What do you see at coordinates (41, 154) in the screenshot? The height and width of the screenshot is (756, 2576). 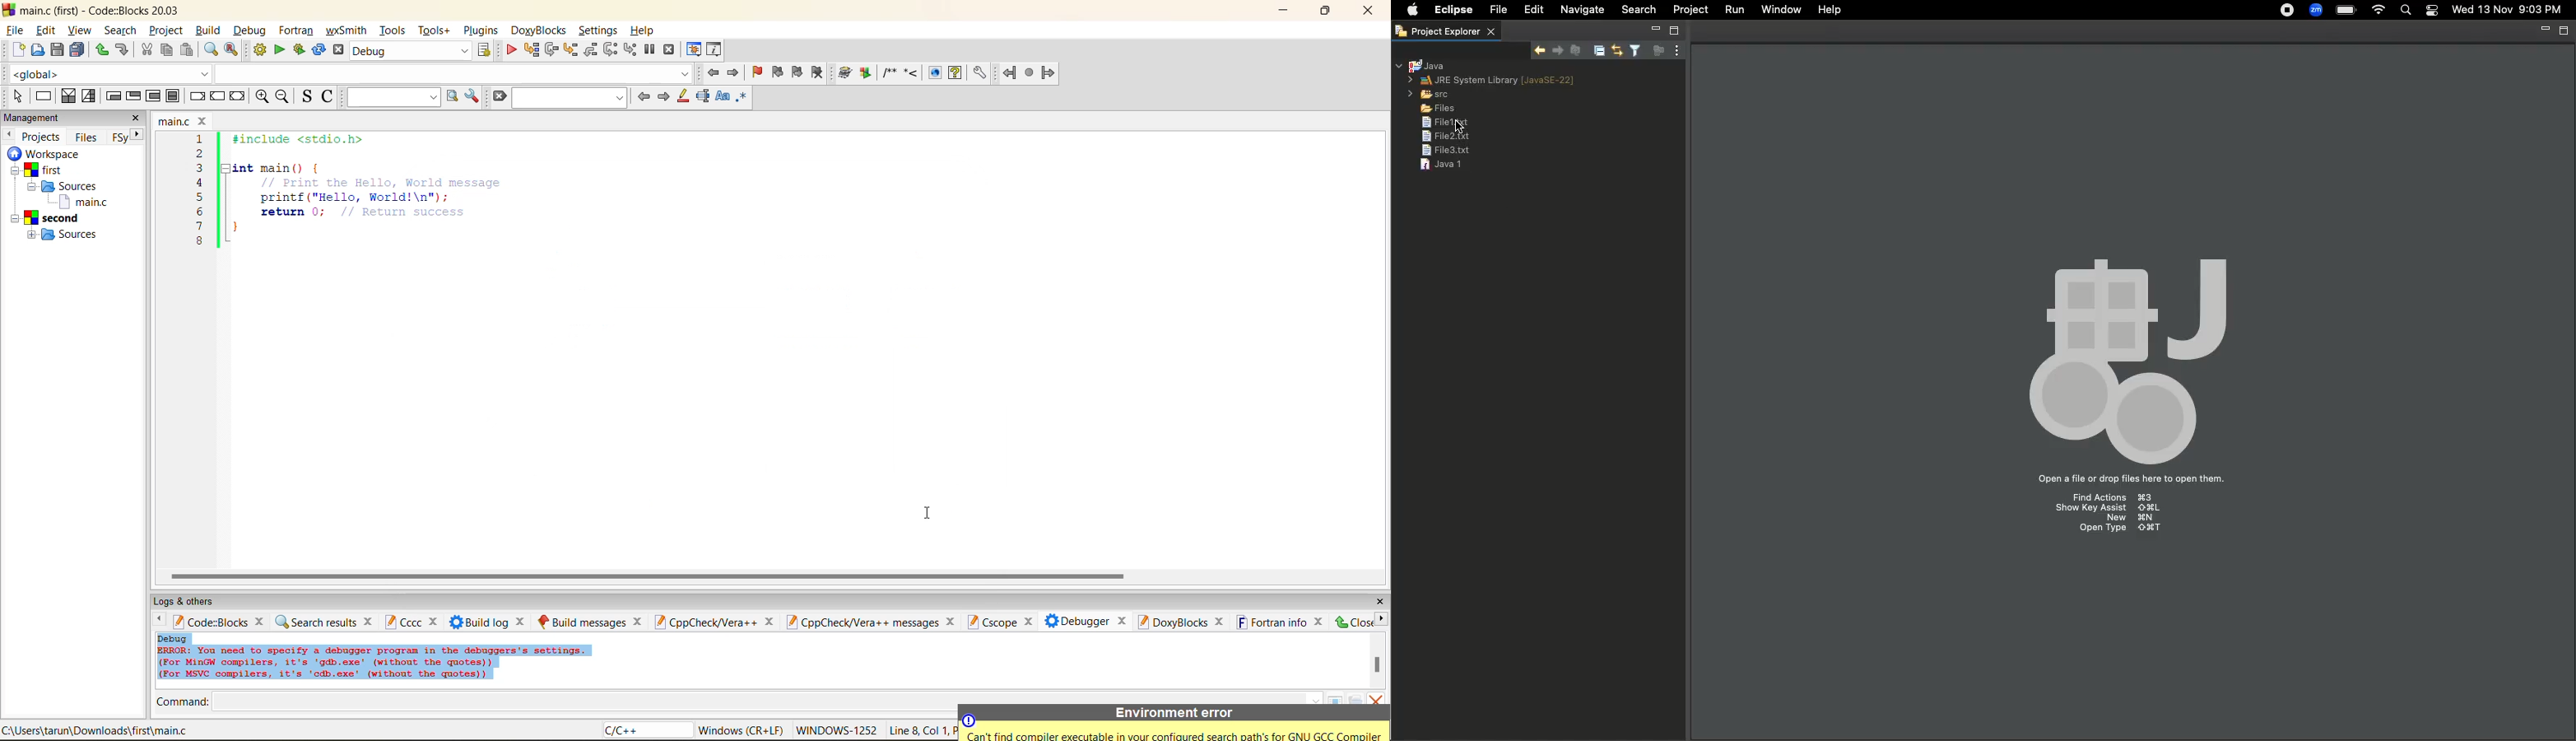 I see `` at bounding box center [41, 154].